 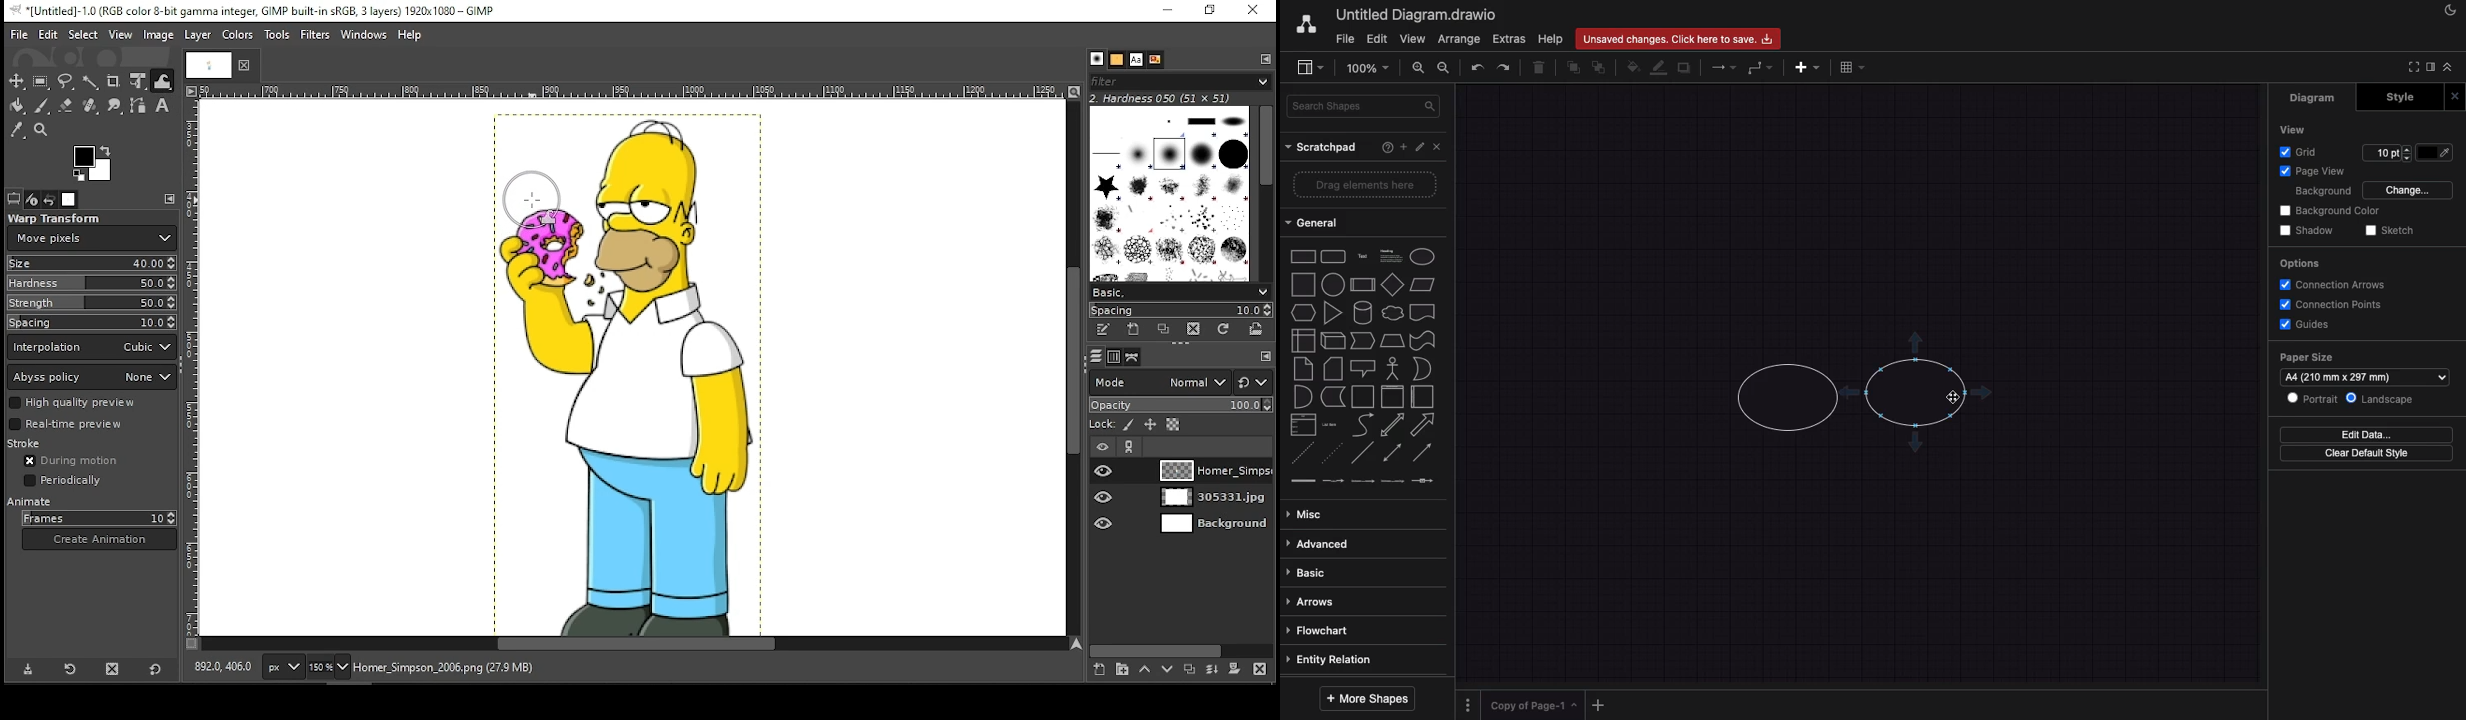 What do you see at coordinates (246, 65) in the screenshot?
I see `close` at bounding box center [246, 65].